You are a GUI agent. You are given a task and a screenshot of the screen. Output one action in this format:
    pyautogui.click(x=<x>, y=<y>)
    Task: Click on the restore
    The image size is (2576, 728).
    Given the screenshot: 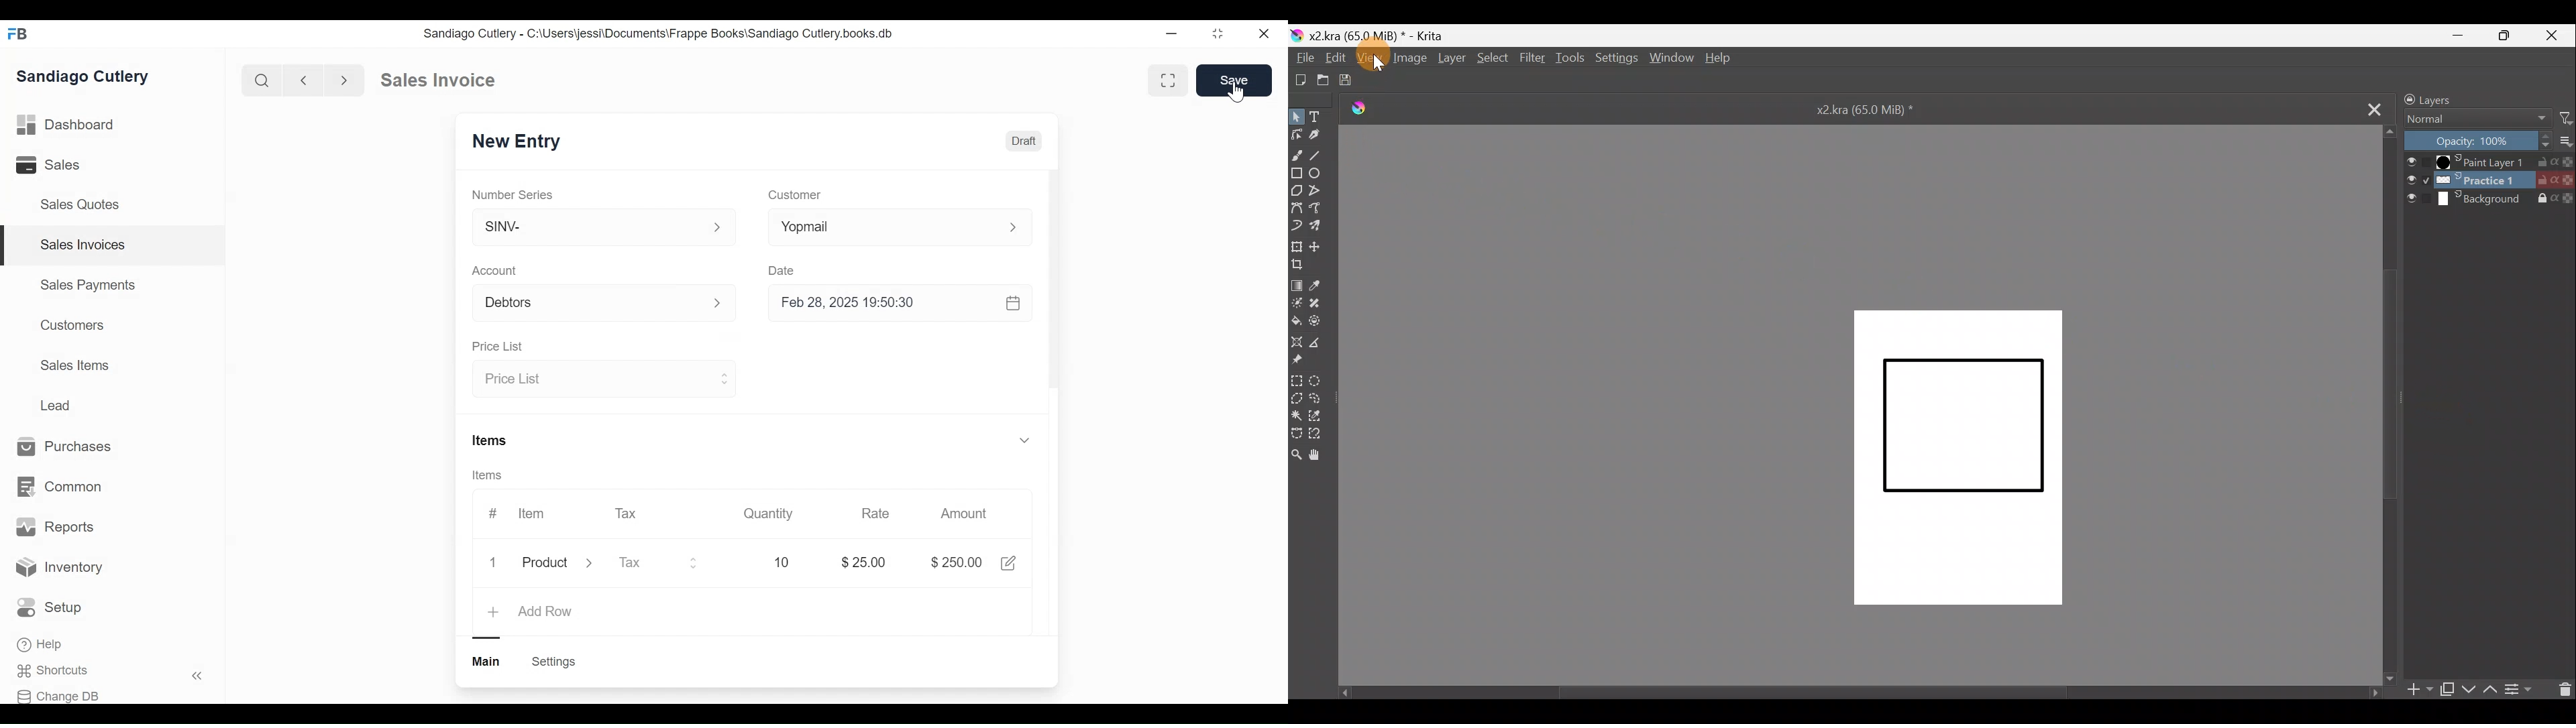 What is the action you would take?
    pyautogui.click(x=1218, y=33)
    